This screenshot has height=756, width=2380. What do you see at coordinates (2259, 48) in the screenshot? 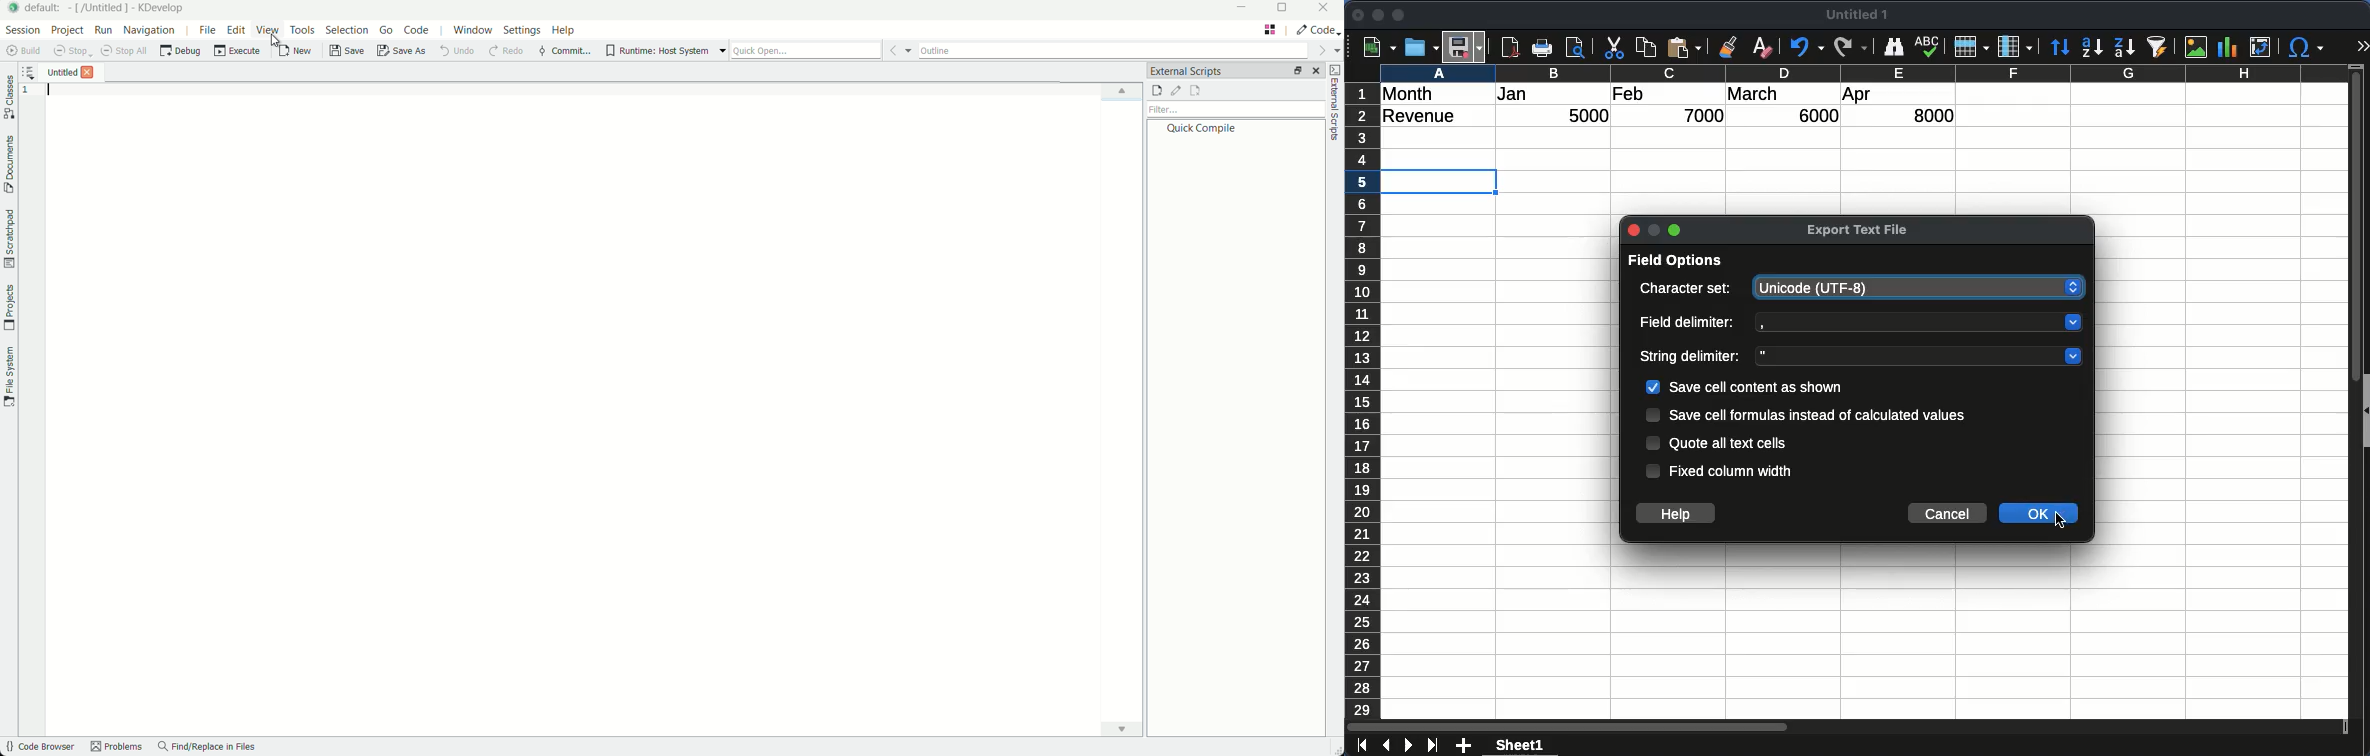
I see `pivot table` at bounding box center [2259, 48].